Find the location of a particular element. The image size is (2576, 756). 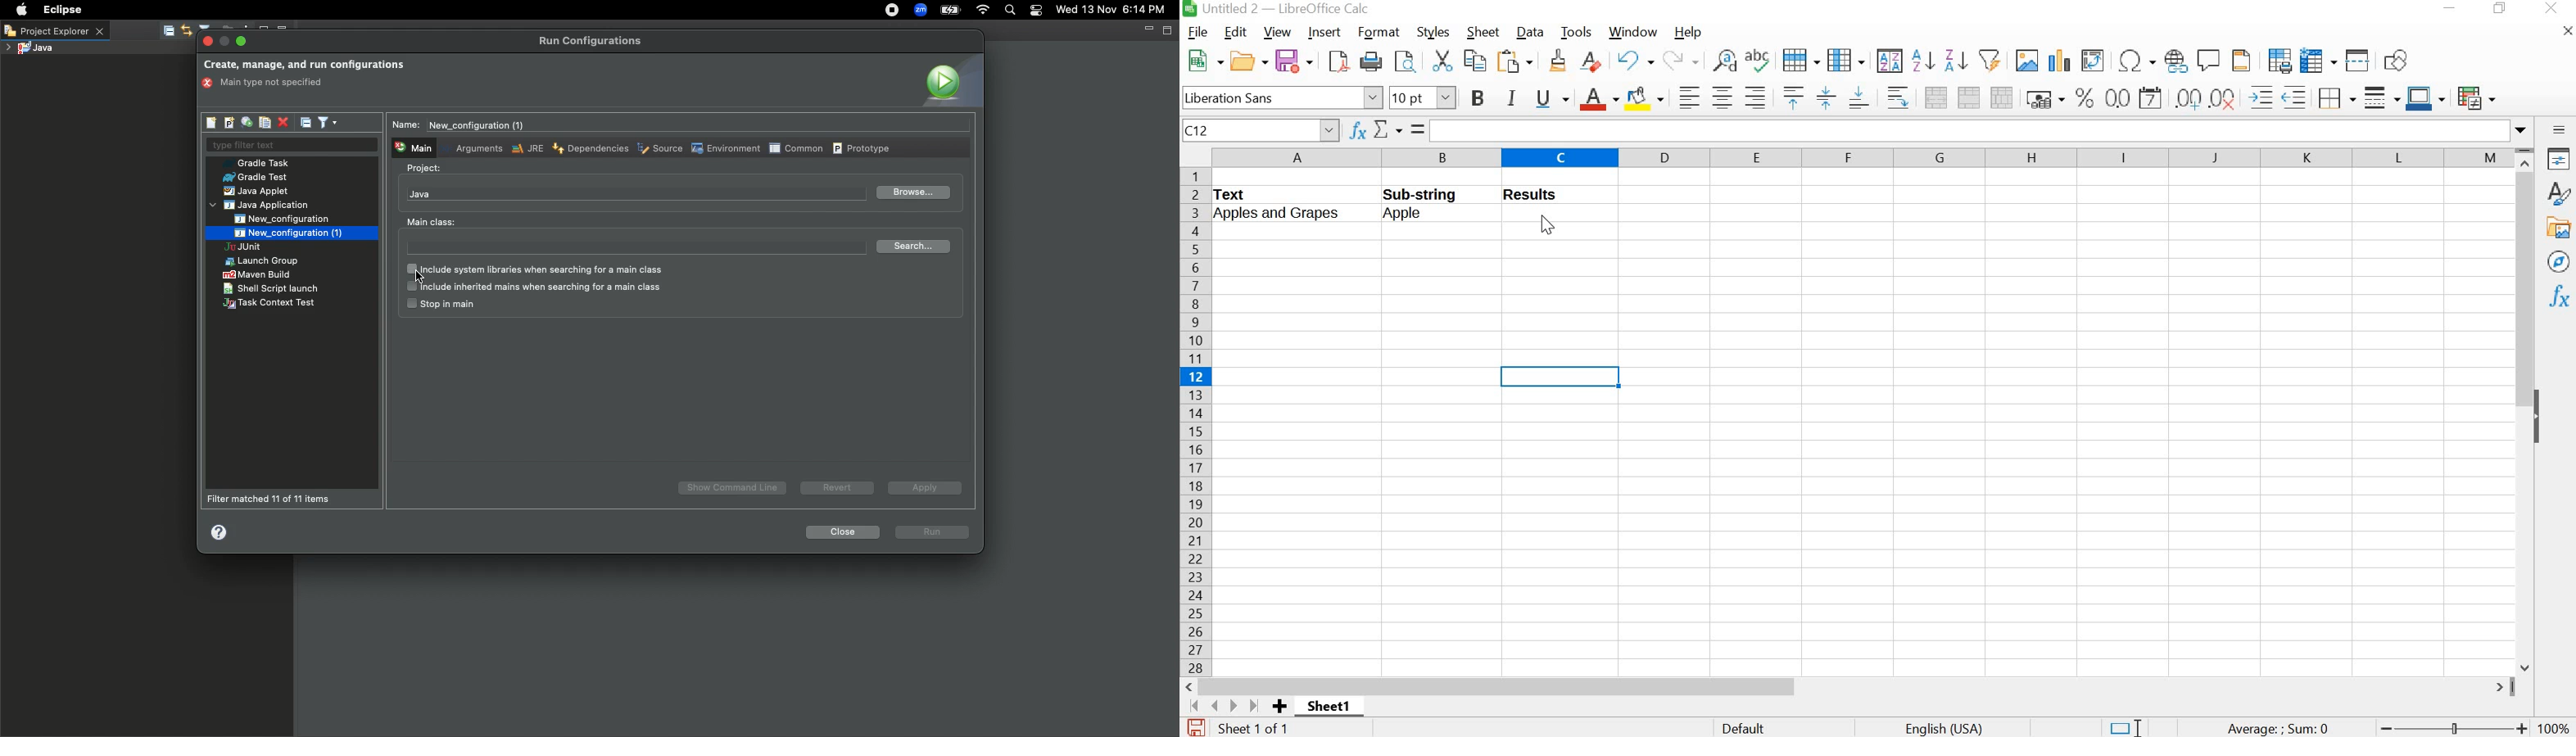

format is located at coordinates (1380, 32).